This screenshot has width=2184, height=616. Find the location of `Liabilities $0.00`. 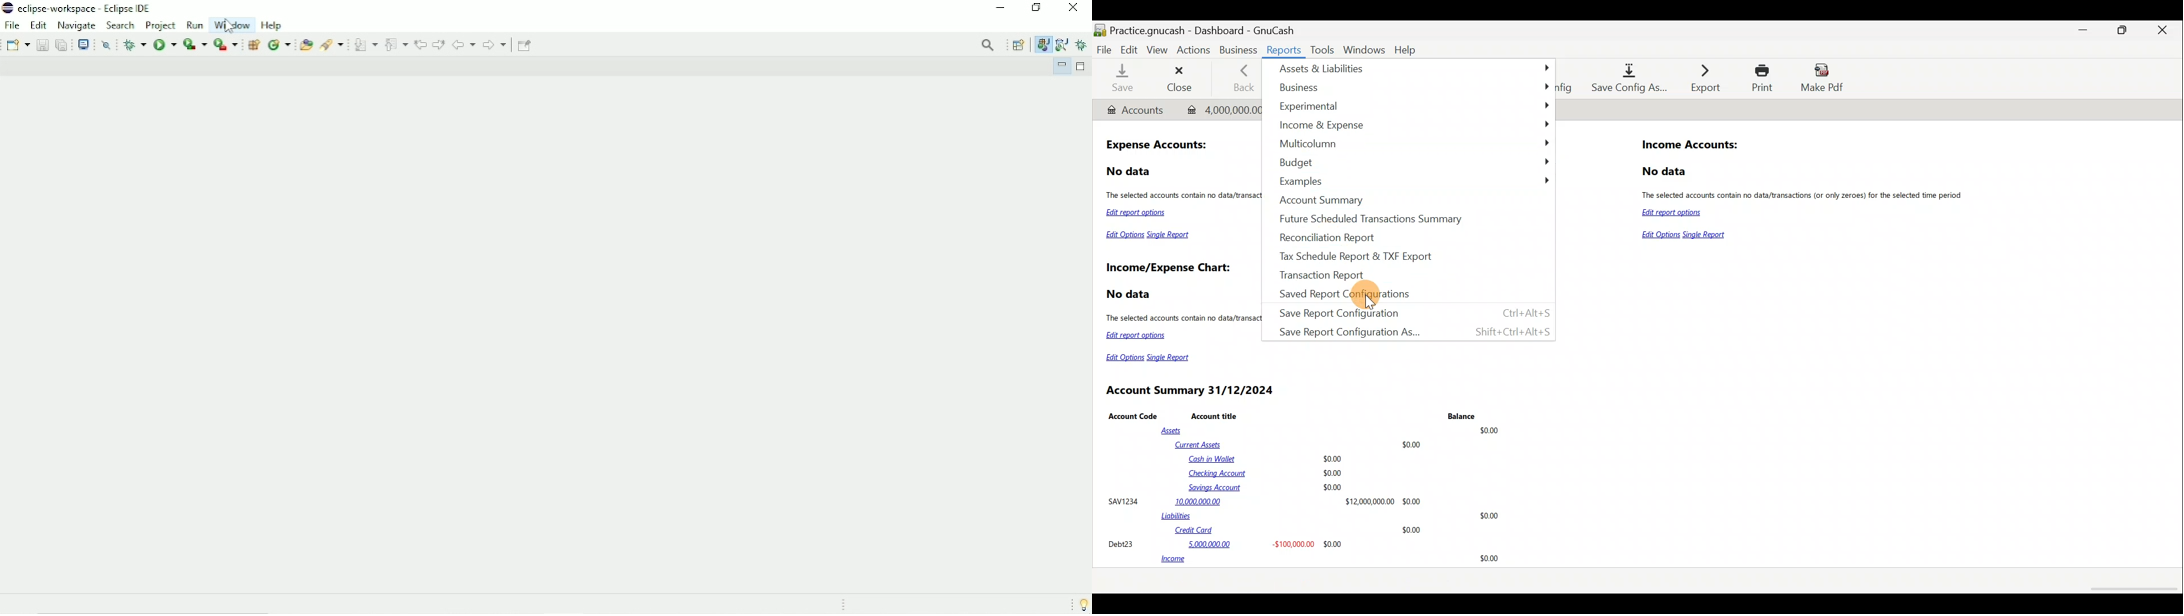

Liabilities $0.00 is located at coordinates (1332, 516).